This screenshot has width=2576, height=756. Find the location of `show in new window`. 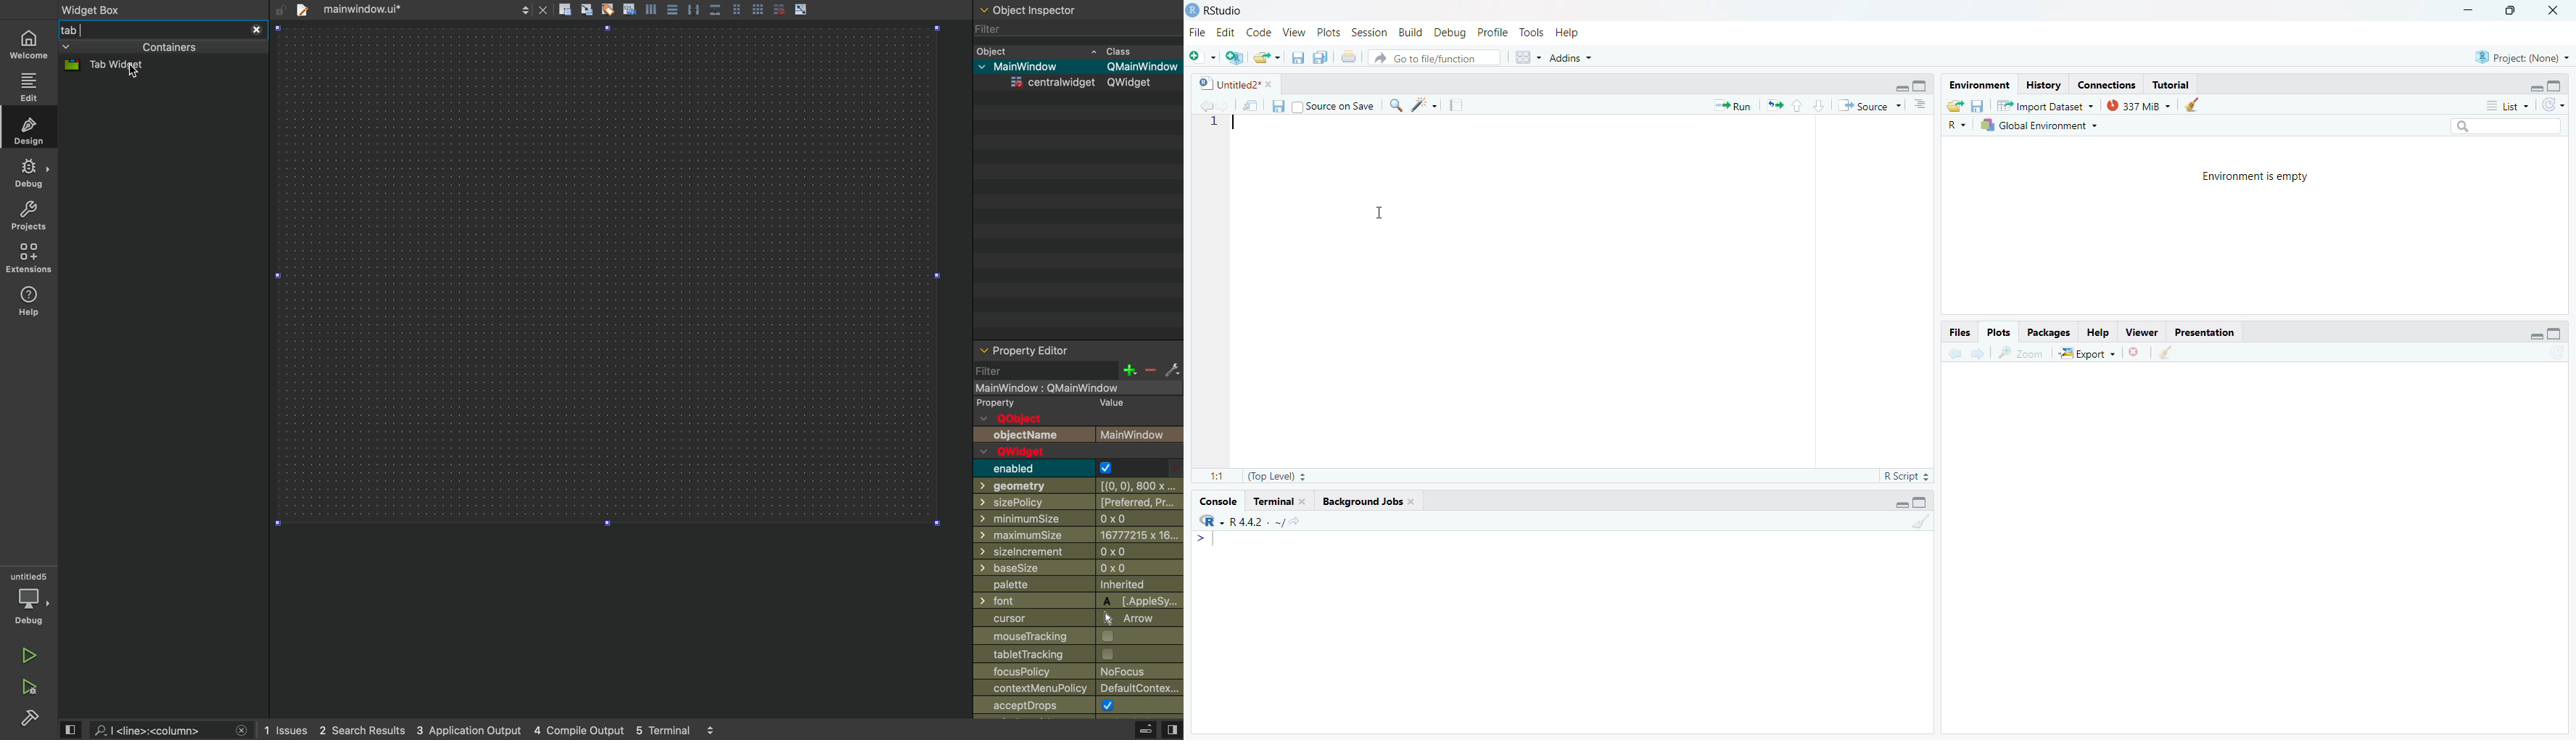

show in new window is located at coordinates (1250, 105).